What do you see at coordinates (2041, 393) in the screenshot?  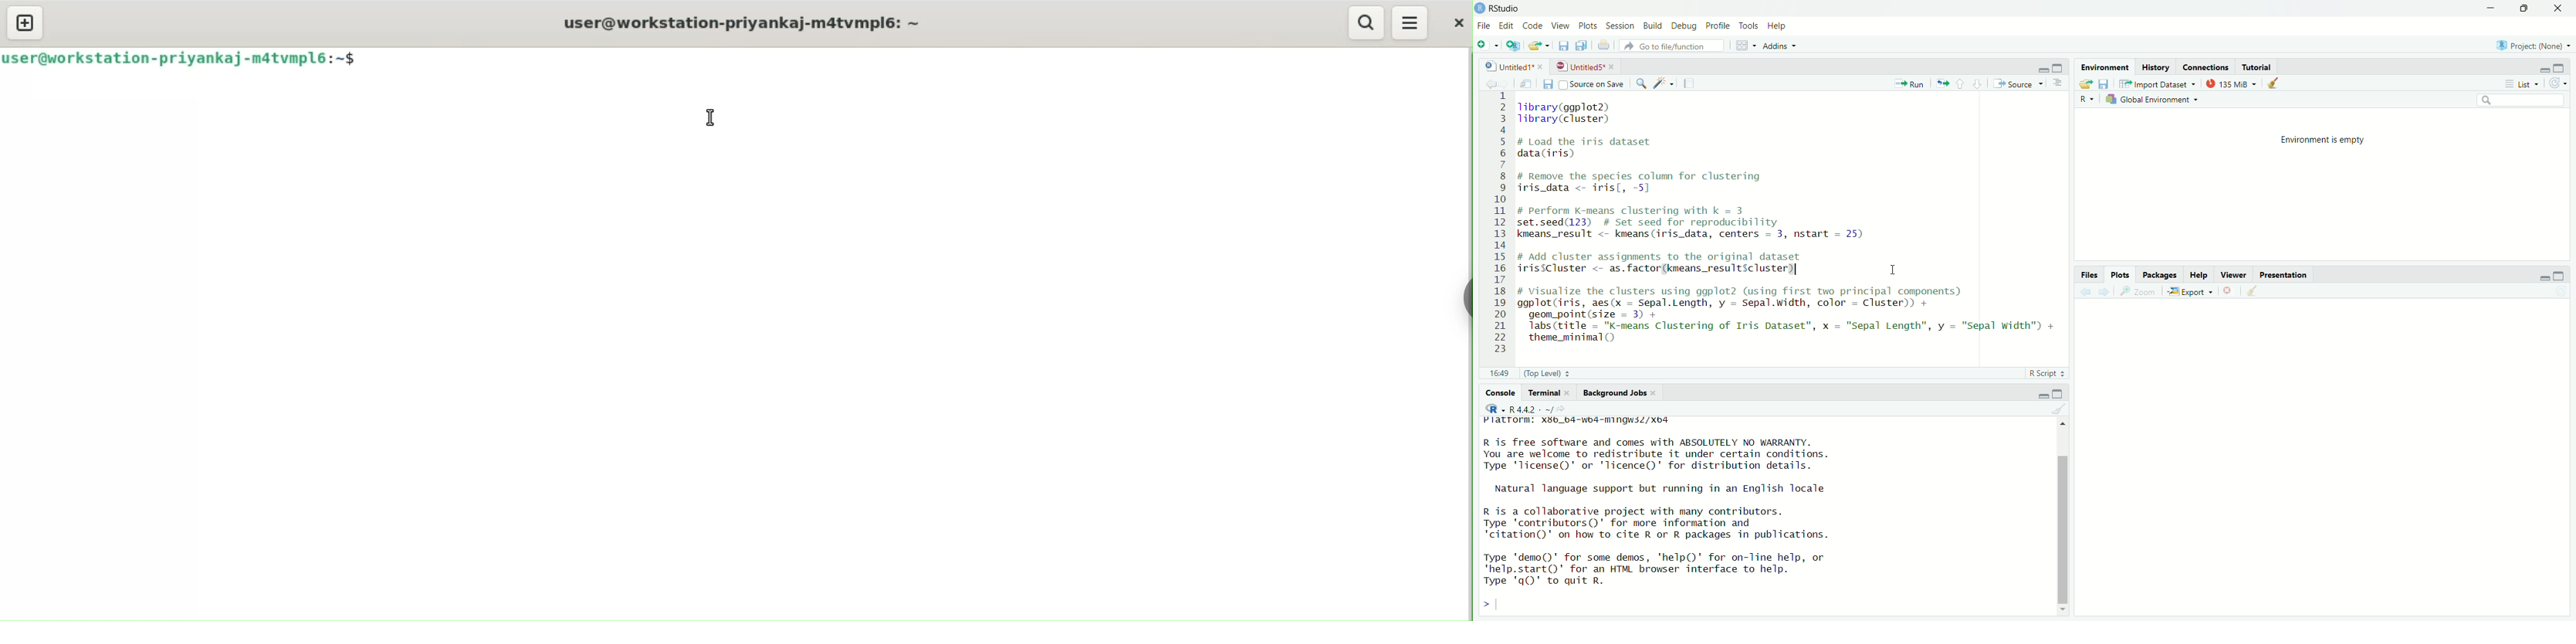 I see `minimize` at bounding box center [2041, 393].